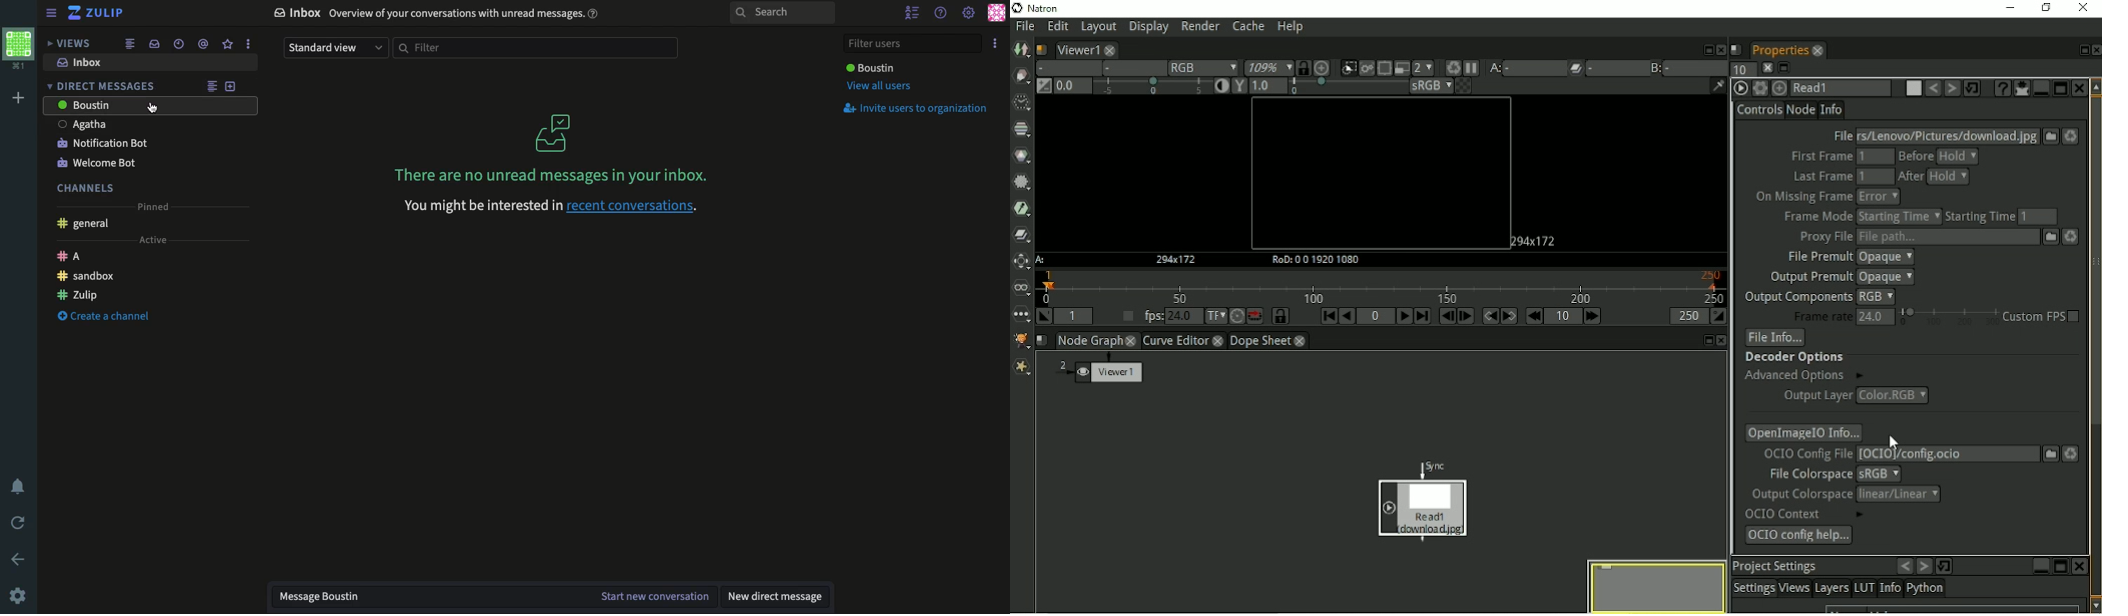  Describe the element at coordinates (17, 49) in the screenshot. I see `Workspace profile` at that location.